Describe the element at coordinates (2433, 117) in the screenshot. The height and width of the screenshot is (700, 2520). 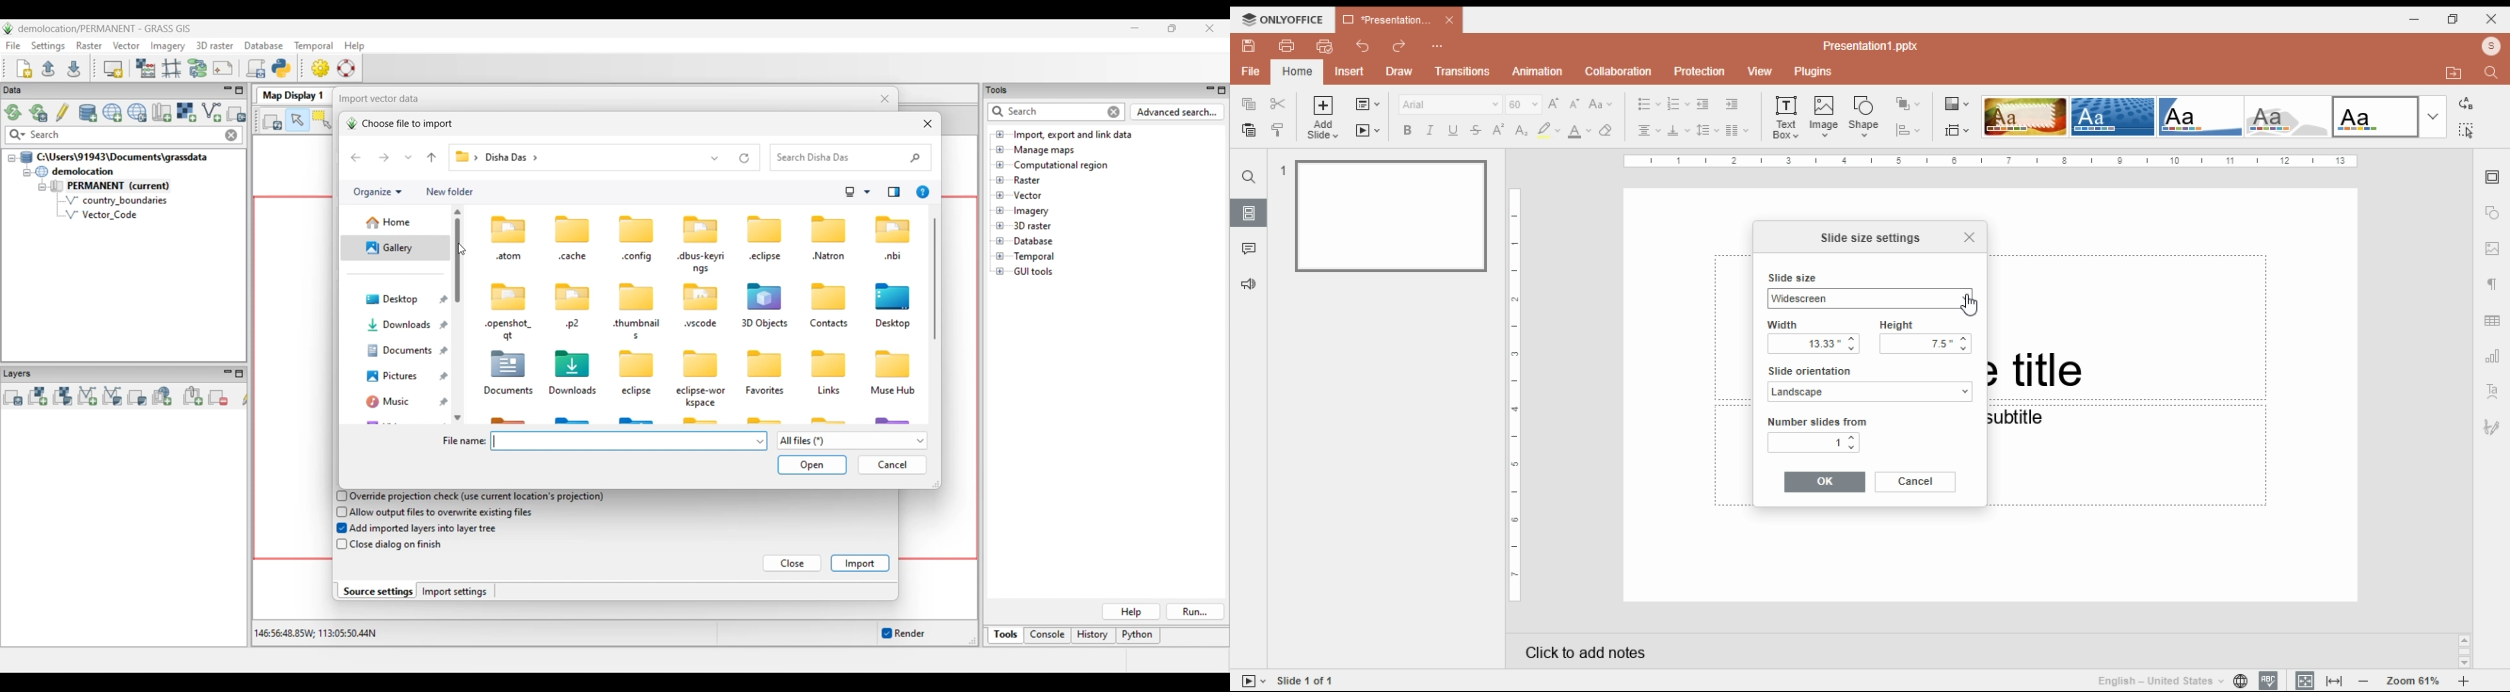
I see `more slide theme options` at that location.